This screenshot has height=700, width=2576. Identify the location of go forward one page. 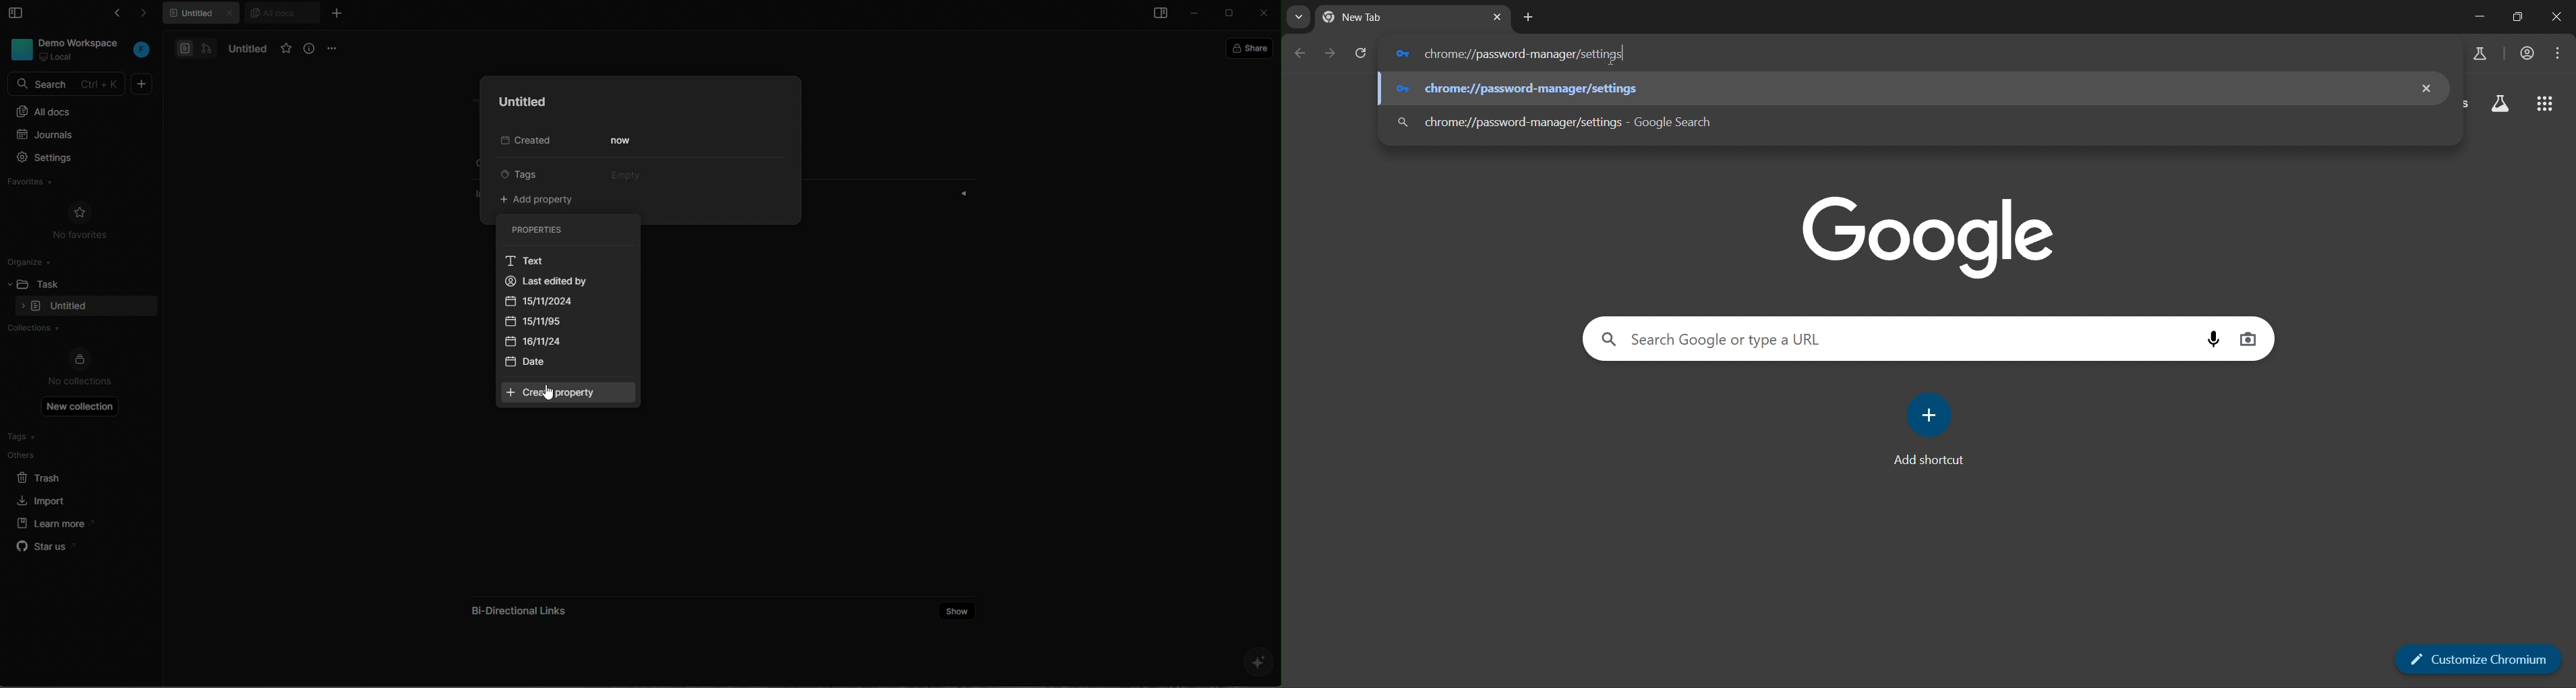
(1327, 53).